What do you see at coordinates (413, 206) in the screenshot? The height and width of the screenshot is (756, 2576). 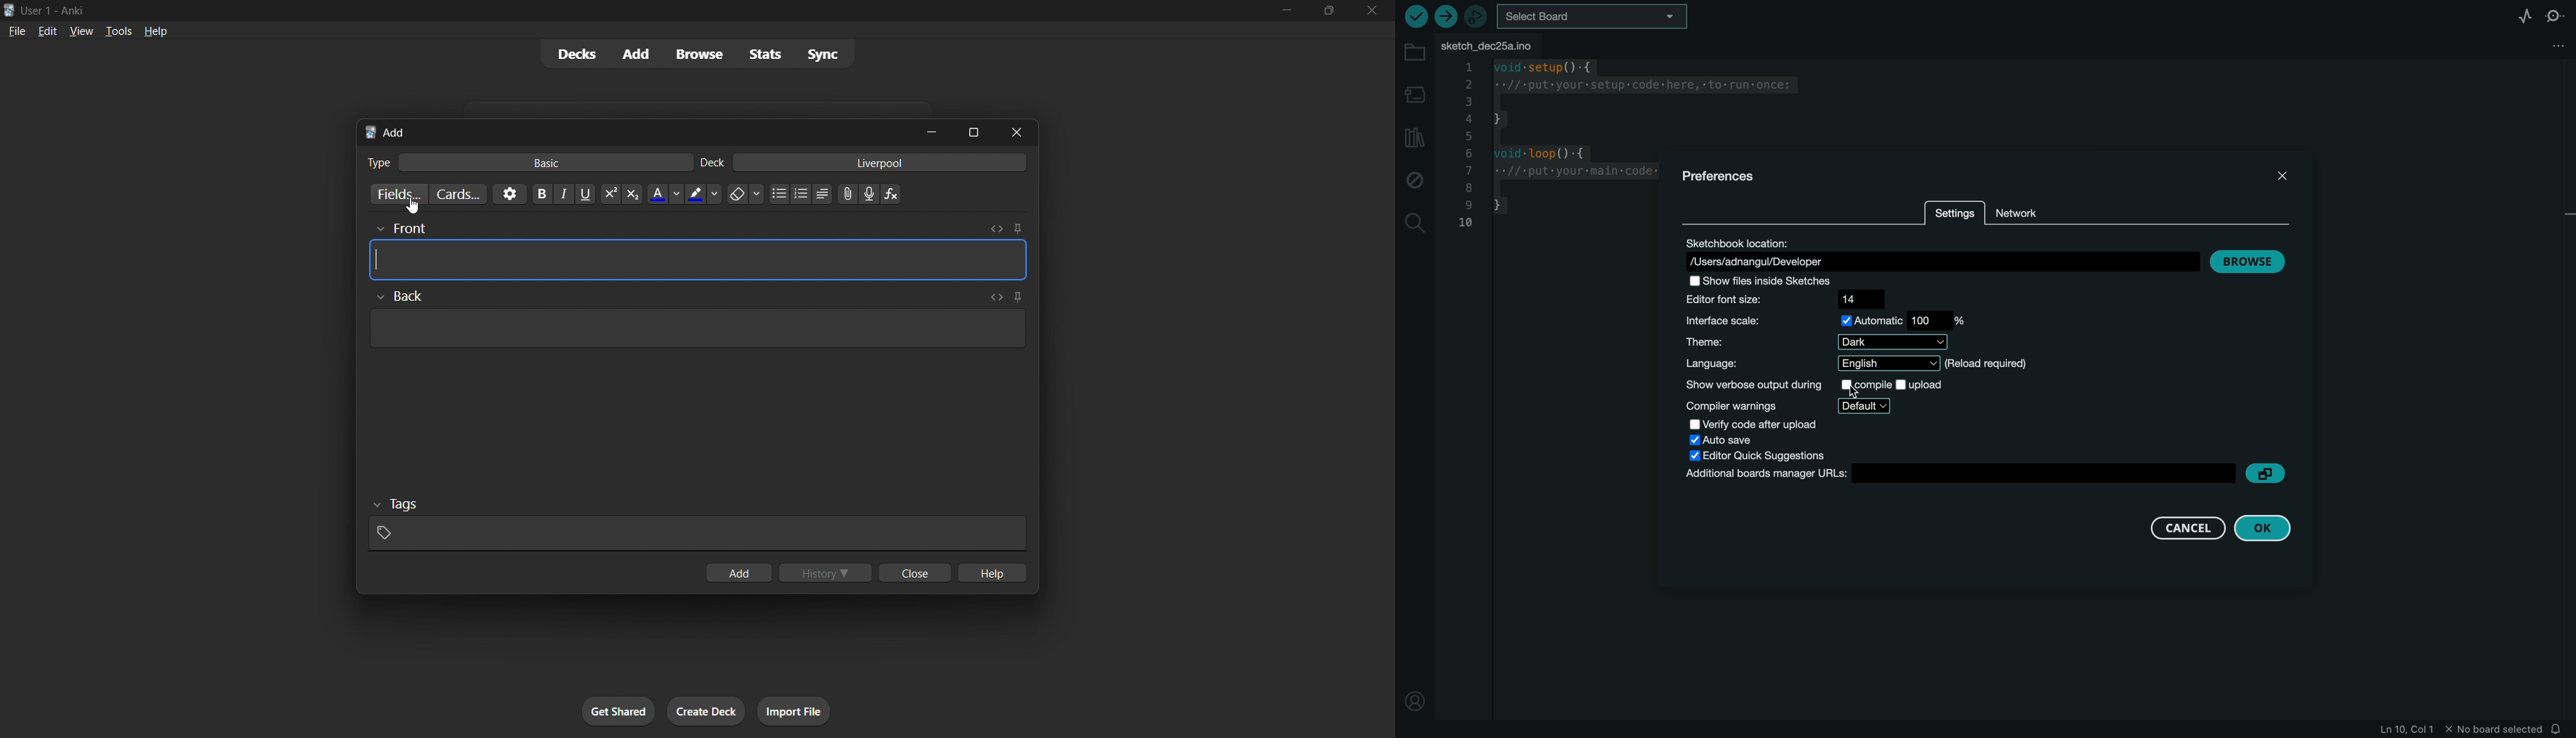 I see `cursor` at bounding box center [413, 206].